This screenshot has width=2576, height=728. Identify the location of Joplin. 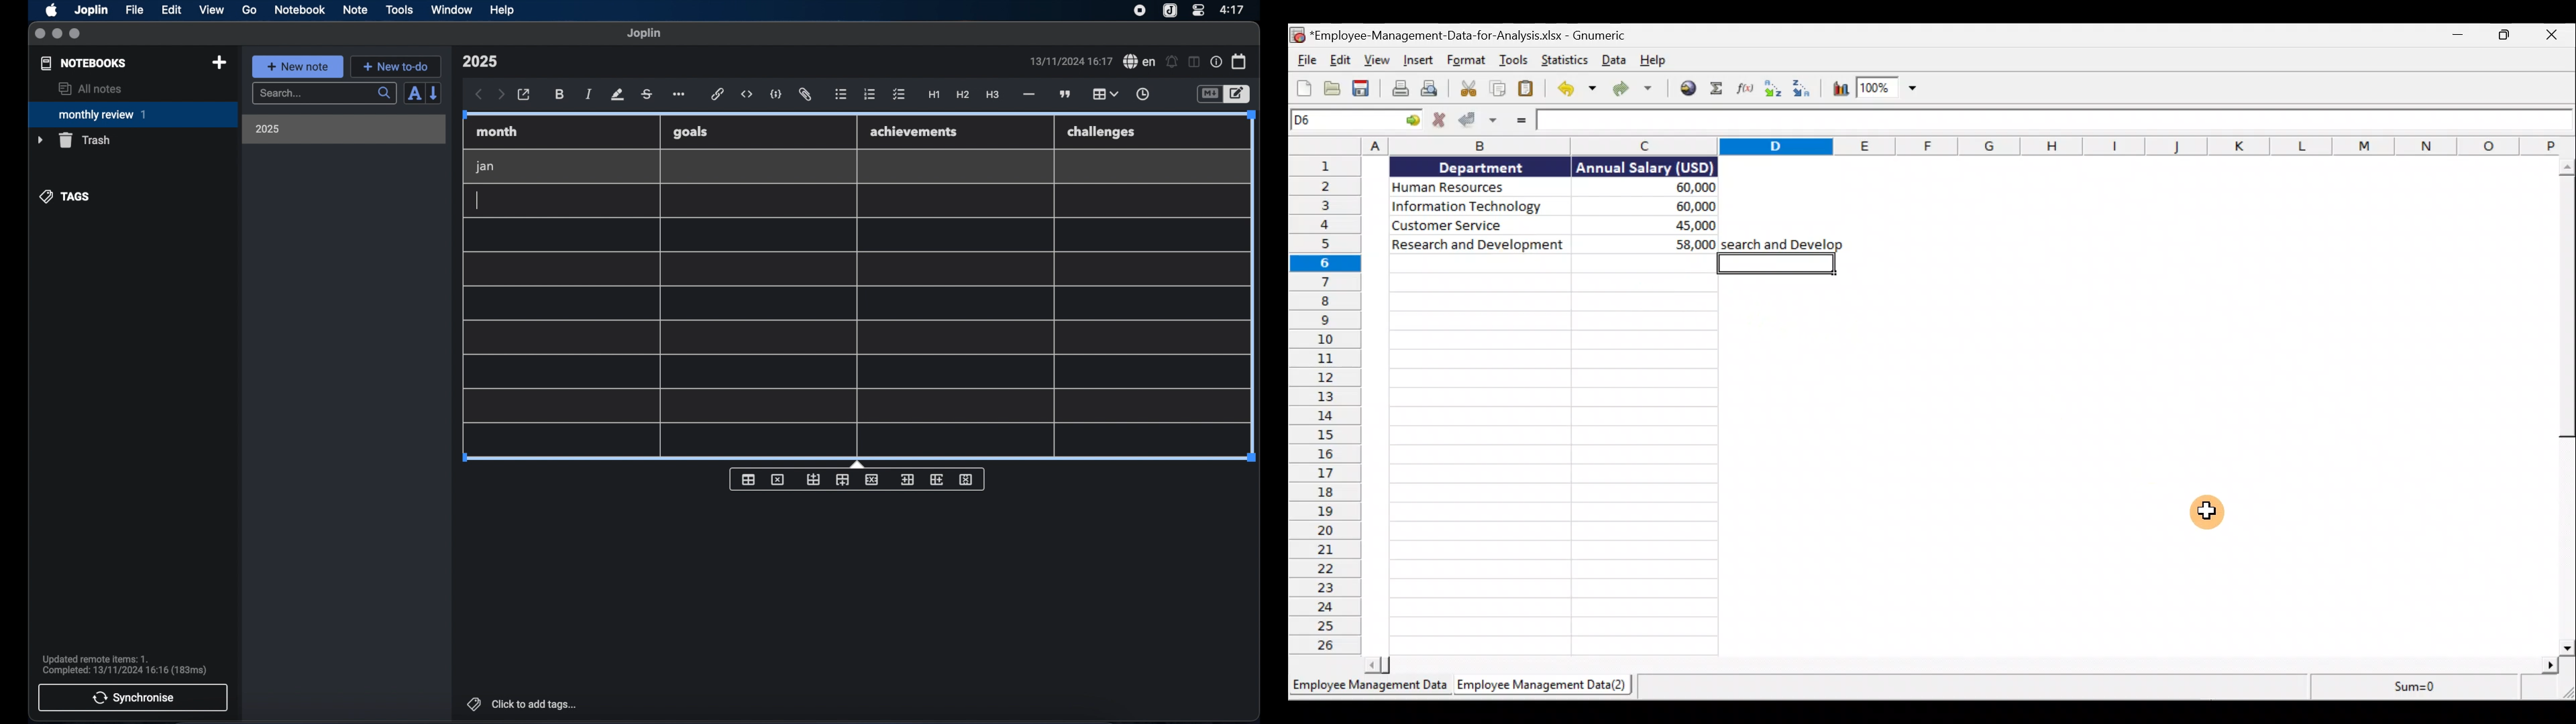
(93, 11).